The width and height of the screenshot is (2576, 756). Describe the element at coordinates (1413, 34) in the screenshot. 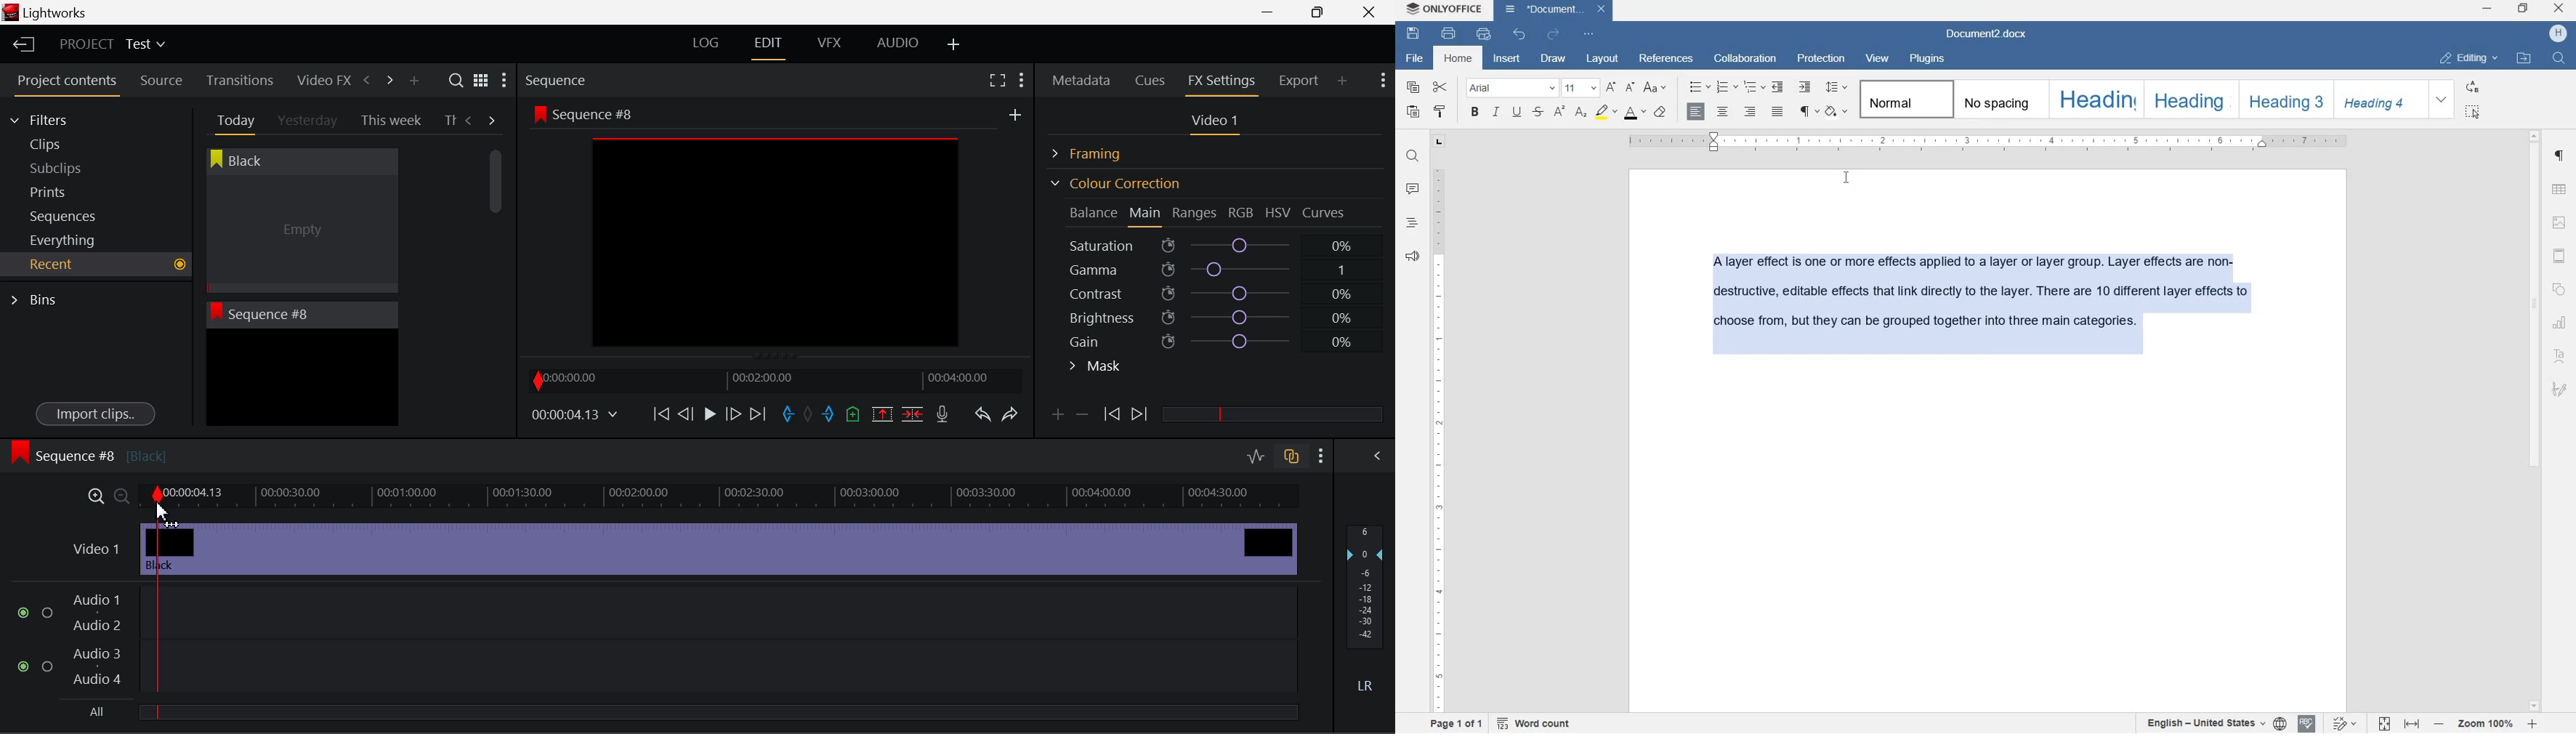

I see `save` at that location.